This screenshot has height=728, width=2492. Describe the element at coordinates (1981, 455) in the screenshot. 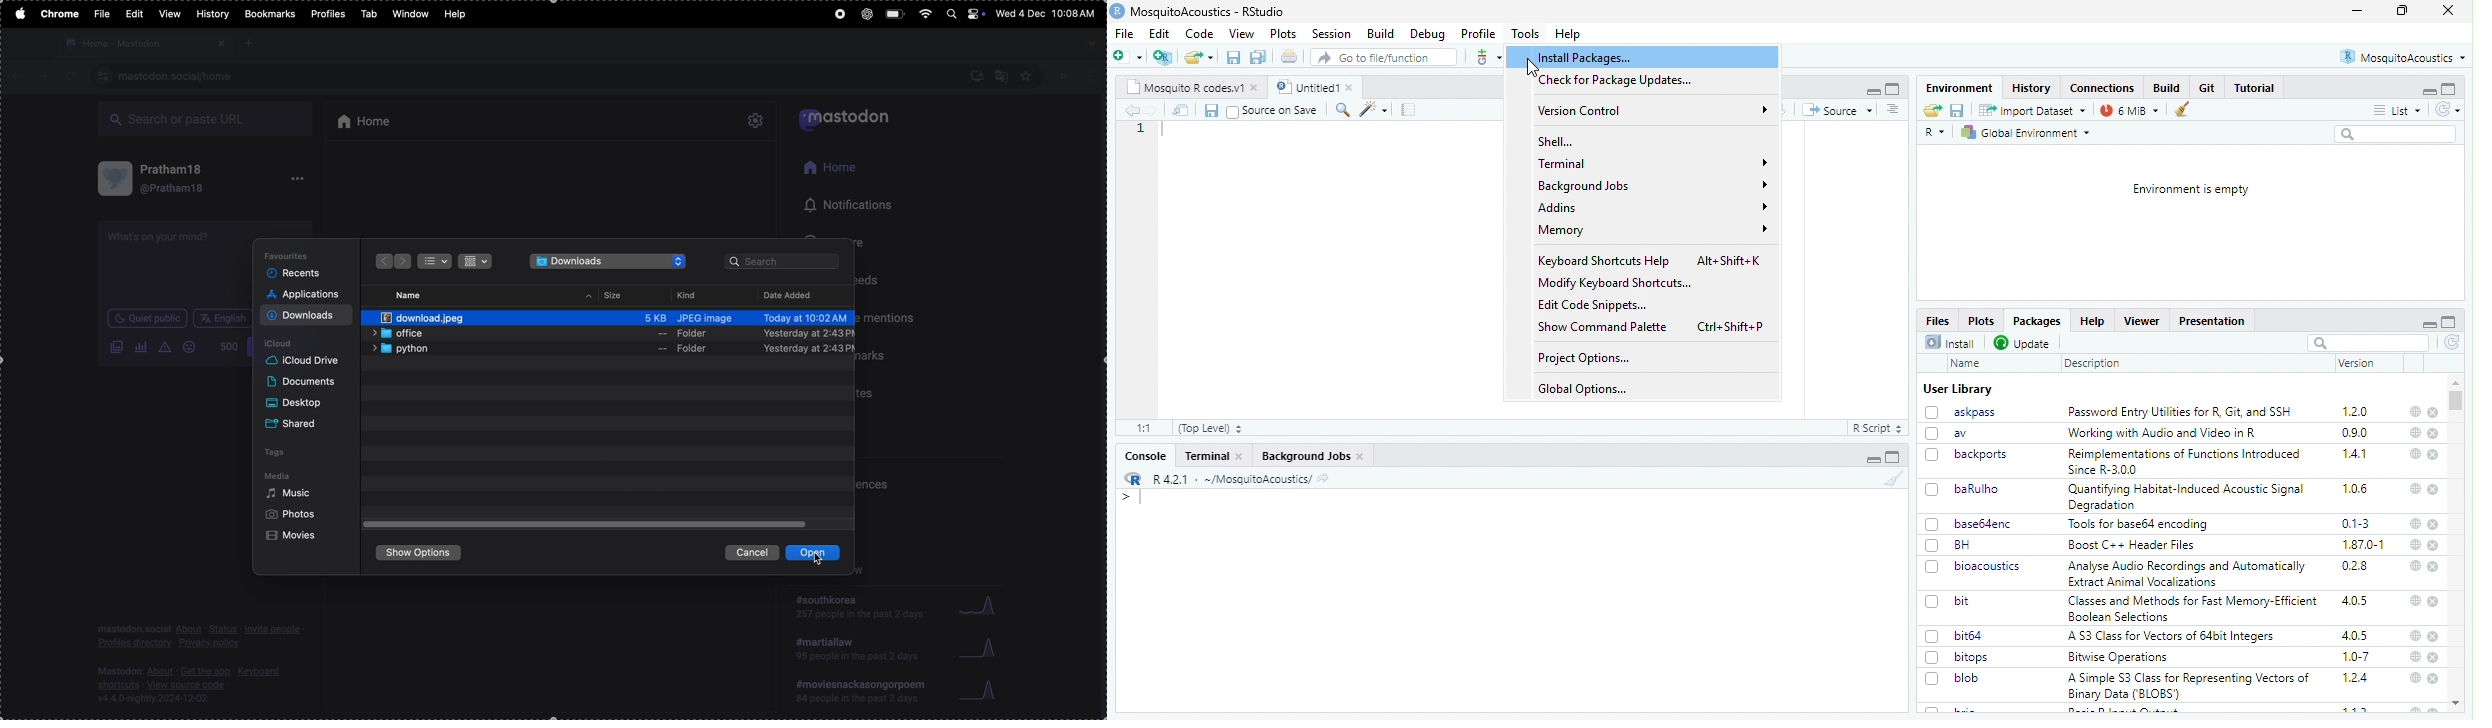

I see `backports` at that location.